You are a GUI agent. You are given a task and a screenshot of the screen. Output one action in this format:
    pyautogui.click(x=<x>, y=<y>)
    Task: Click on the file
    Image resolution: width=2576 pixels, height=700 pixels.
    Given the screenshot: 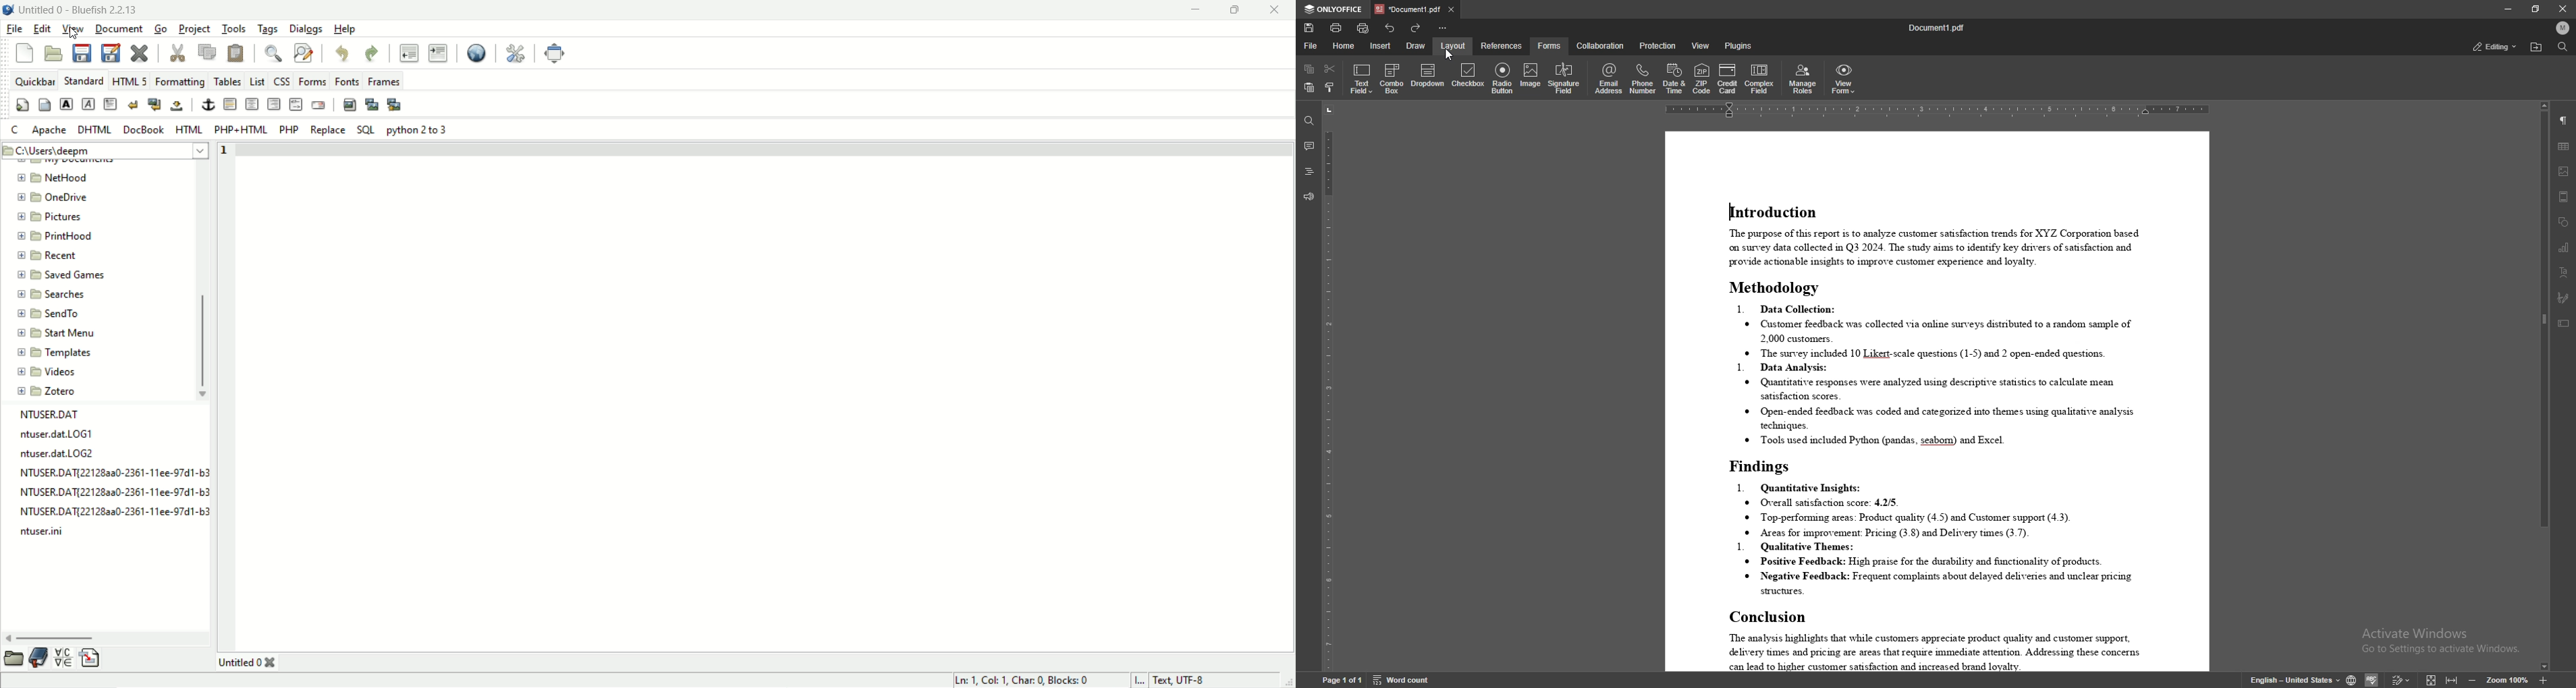 What is the action you would take?
    pyautogui.click(x=63, y=455)
    